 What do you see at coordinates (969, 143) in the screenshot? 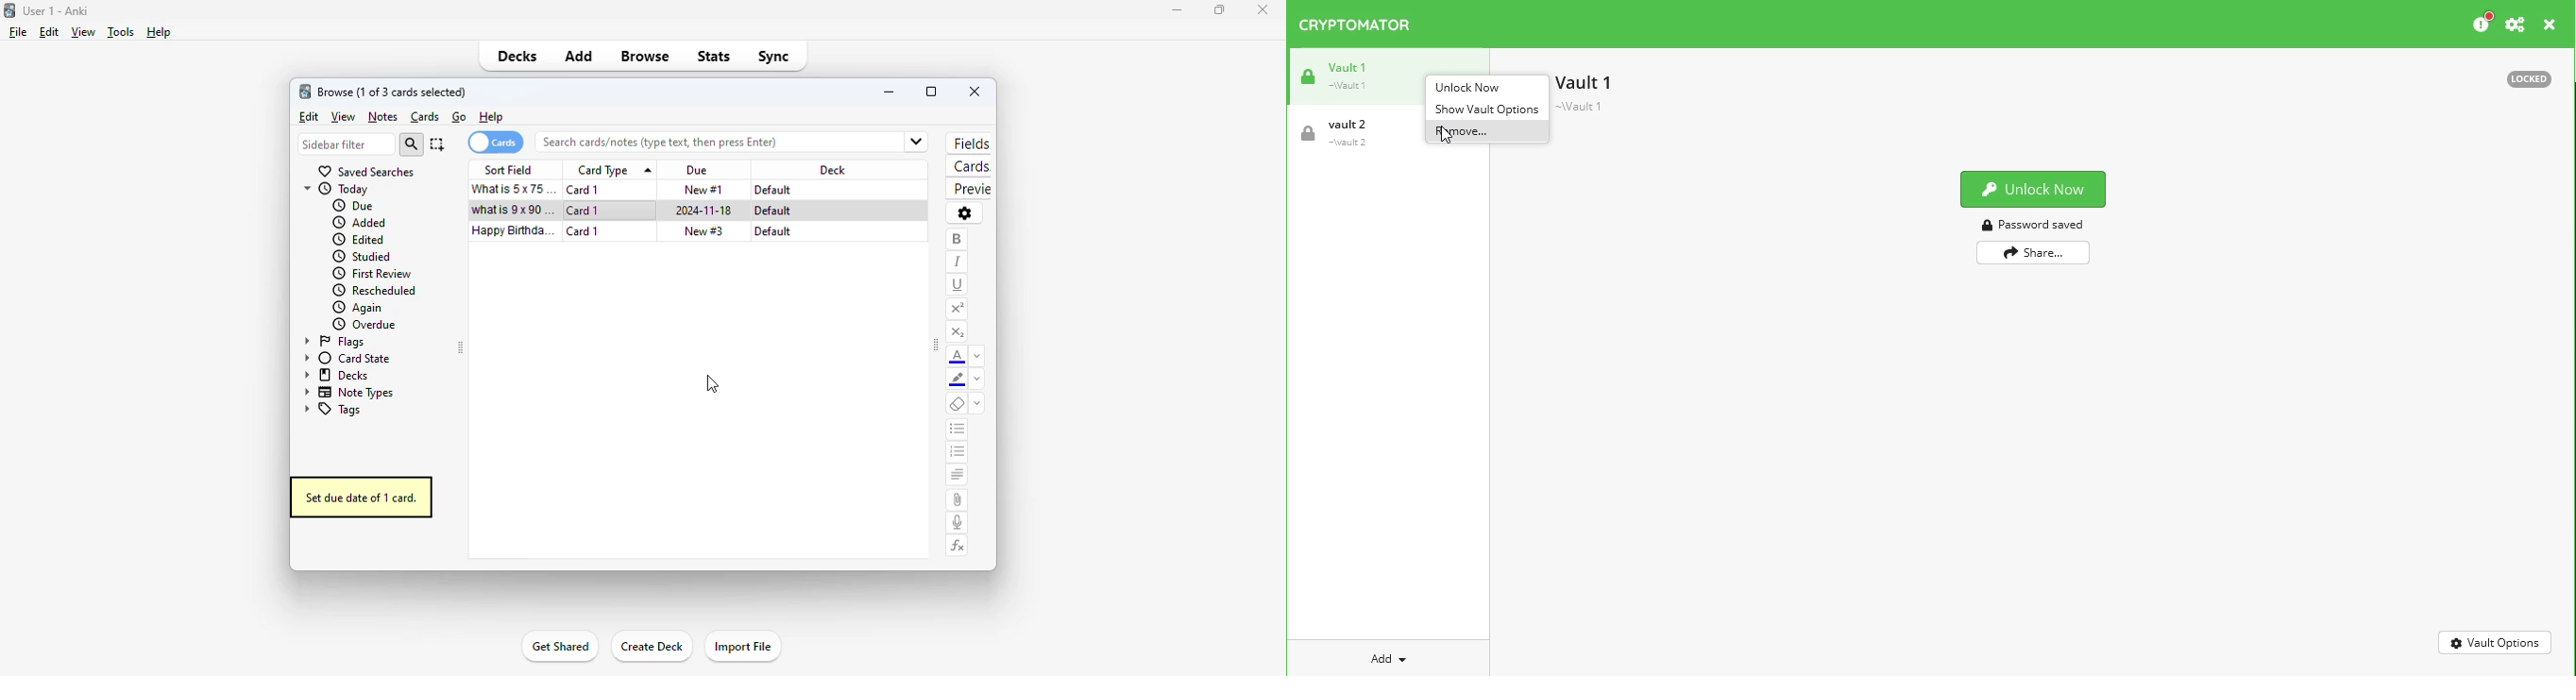
I see `fields` at bounding box center [969, 143].